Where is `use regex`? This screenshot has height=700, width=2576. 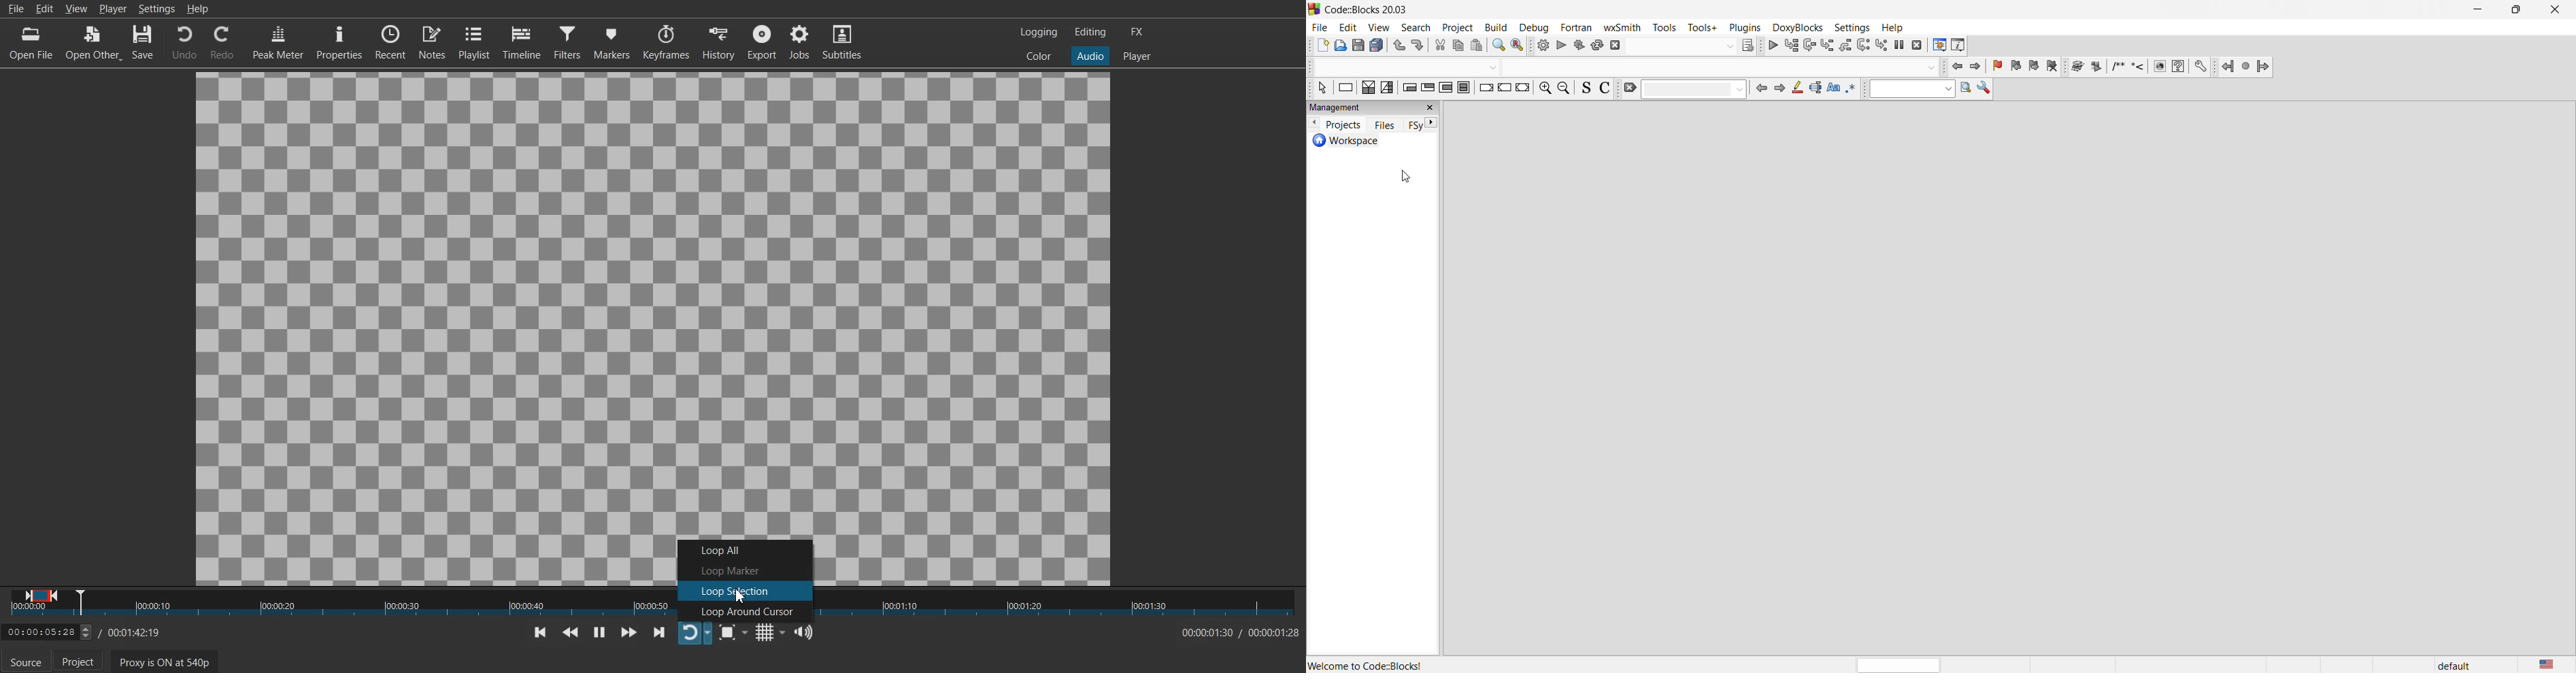
use regex is located at coordinates (1851, 91).